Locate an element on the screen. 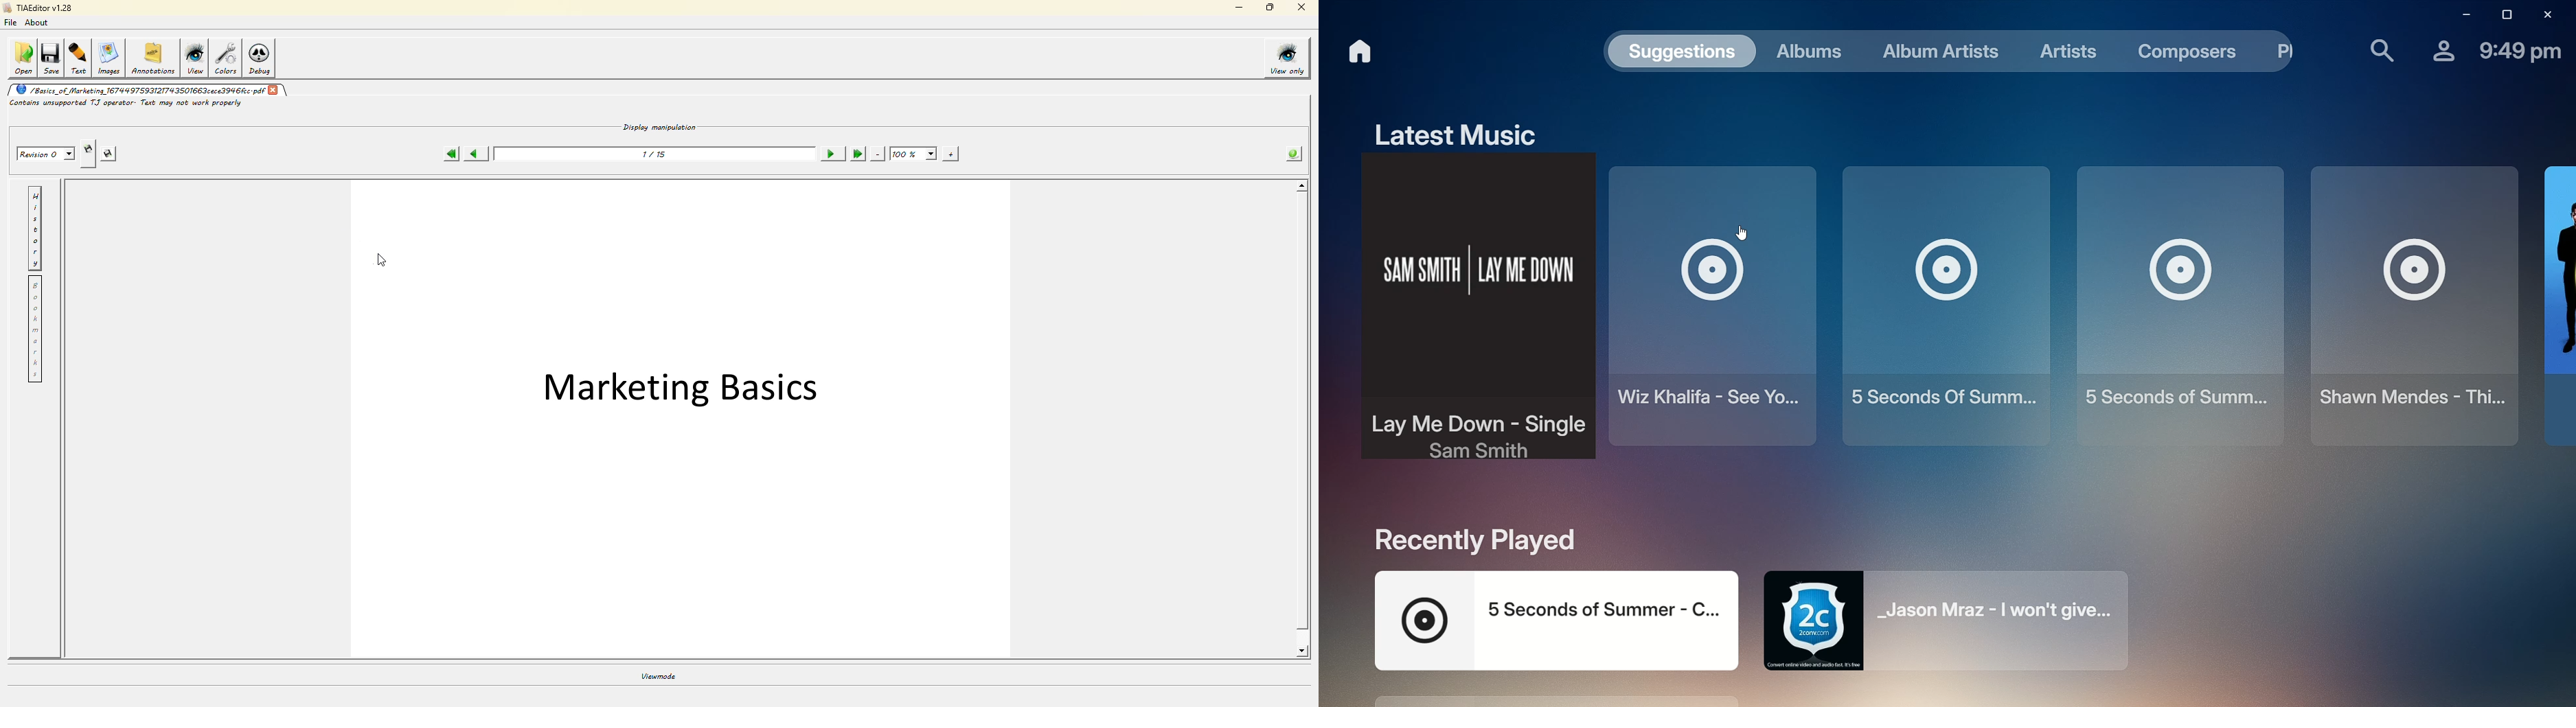  Recently Played is located at coordinates (1474, 539).